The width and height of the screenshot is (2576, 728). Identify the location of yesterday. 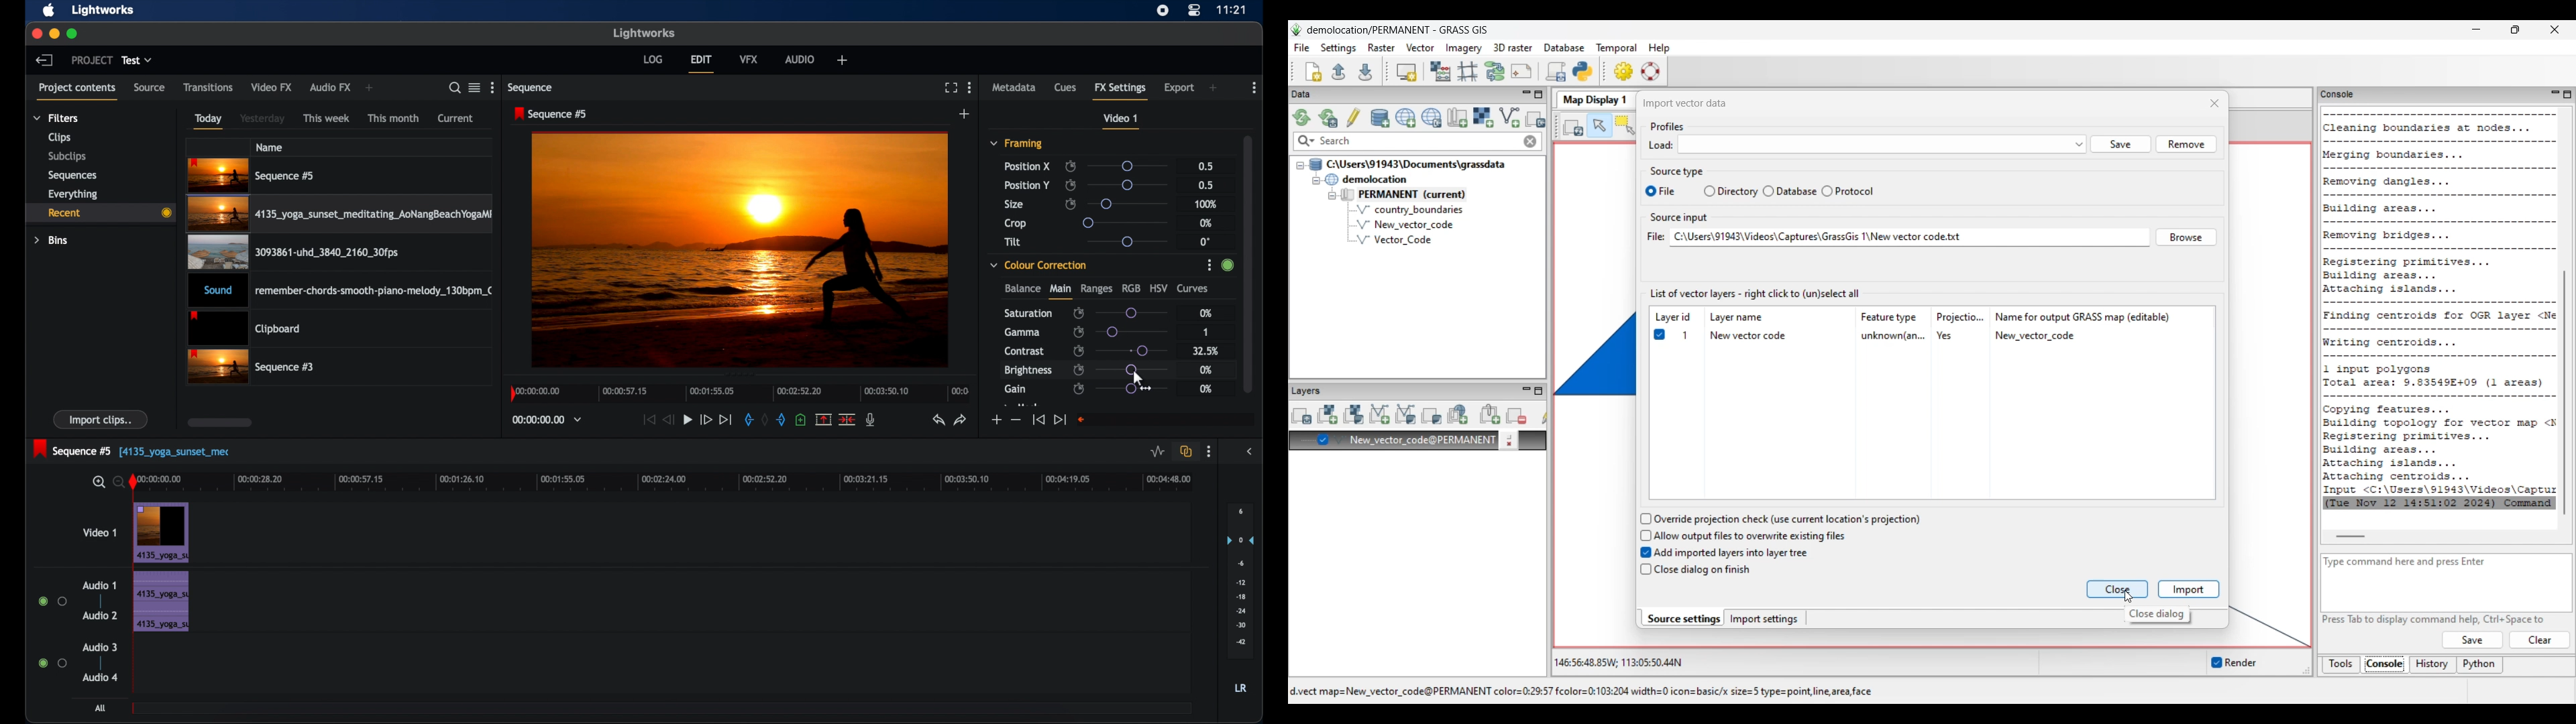
(262, 119).